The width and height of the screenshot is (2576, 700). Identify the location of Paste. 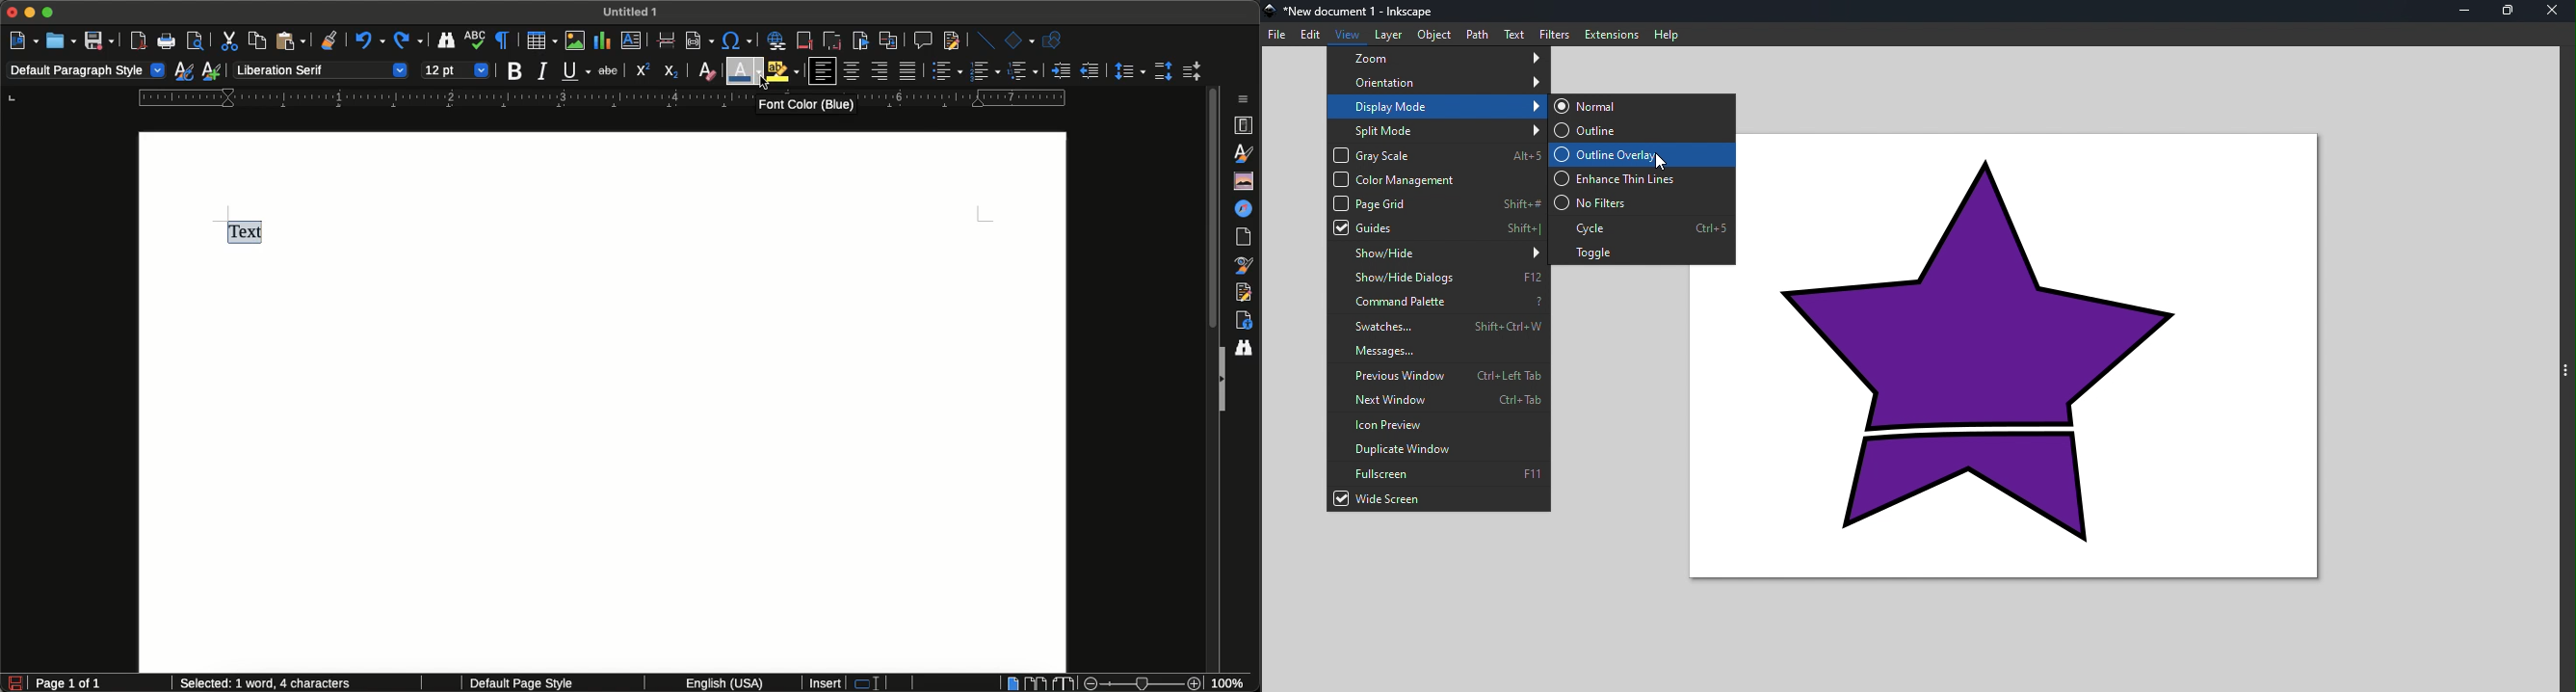
(290, 41).